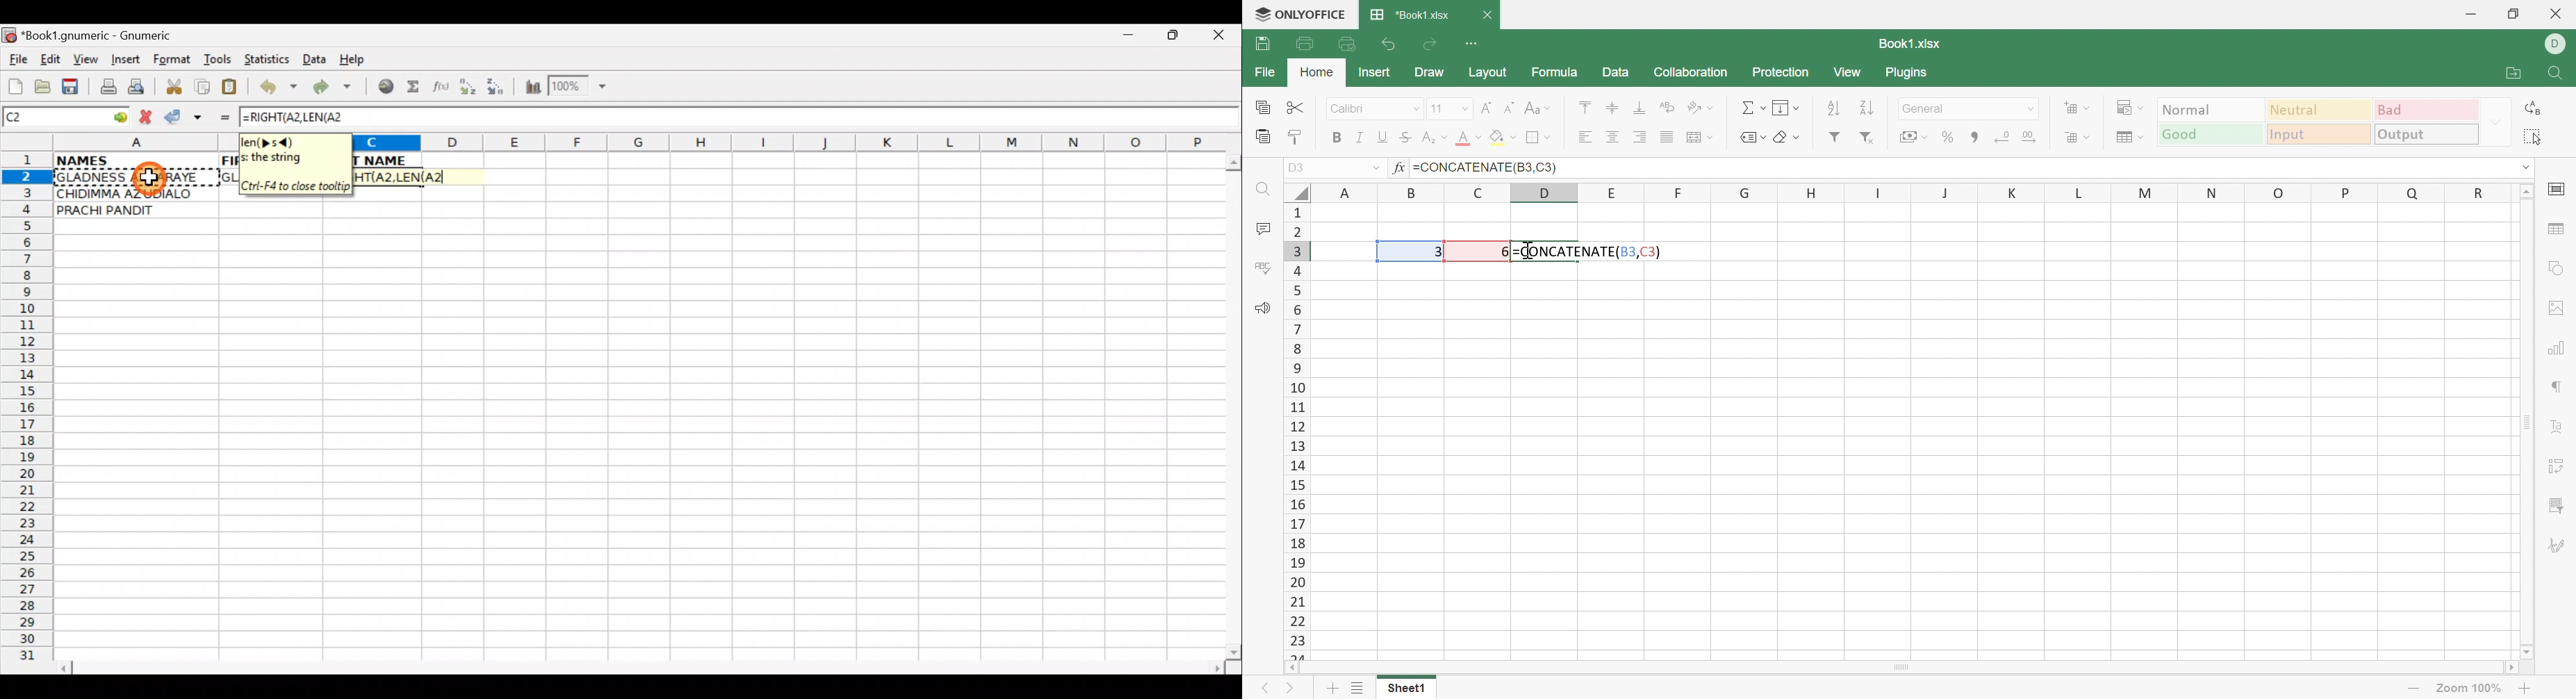 The image size is (2576, 700). What do you see at coordinates (1837, 135) in the screenshot?
I see `Filter` at bounding box center [1837, 135].